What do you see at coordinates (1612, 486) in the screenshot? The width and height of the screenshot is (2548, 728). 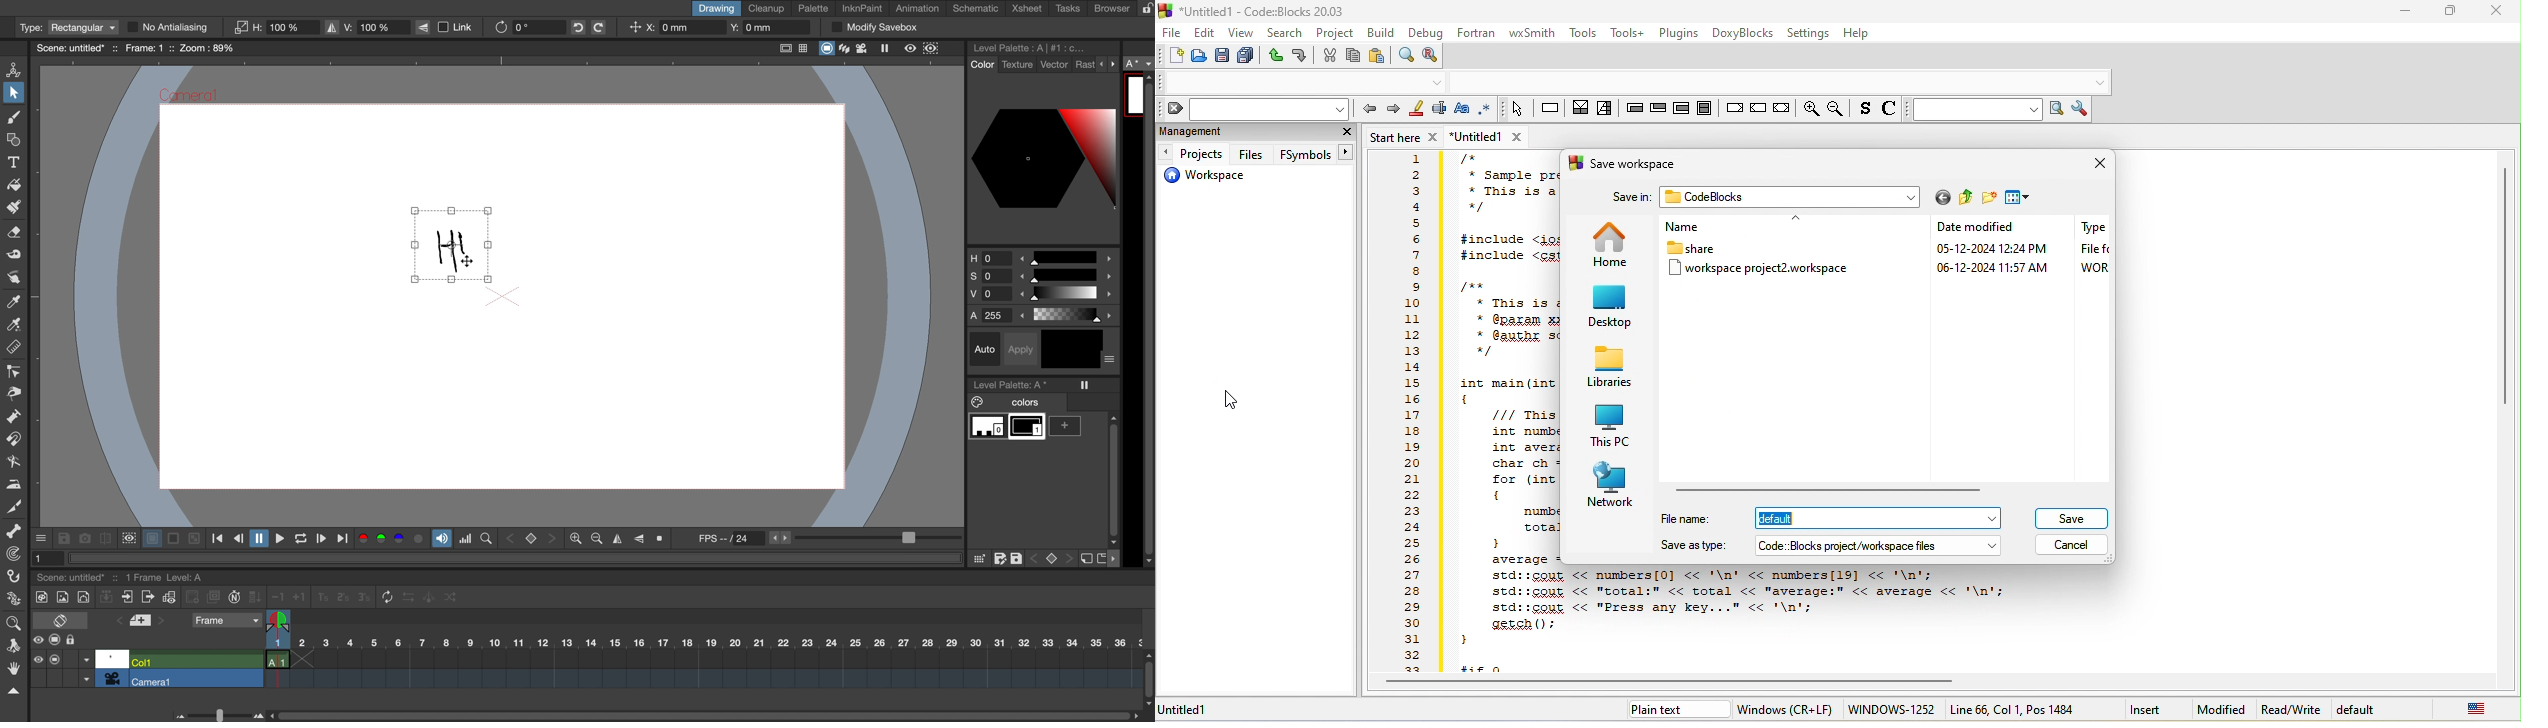 I see `network` at bounding box center [1612, 486].